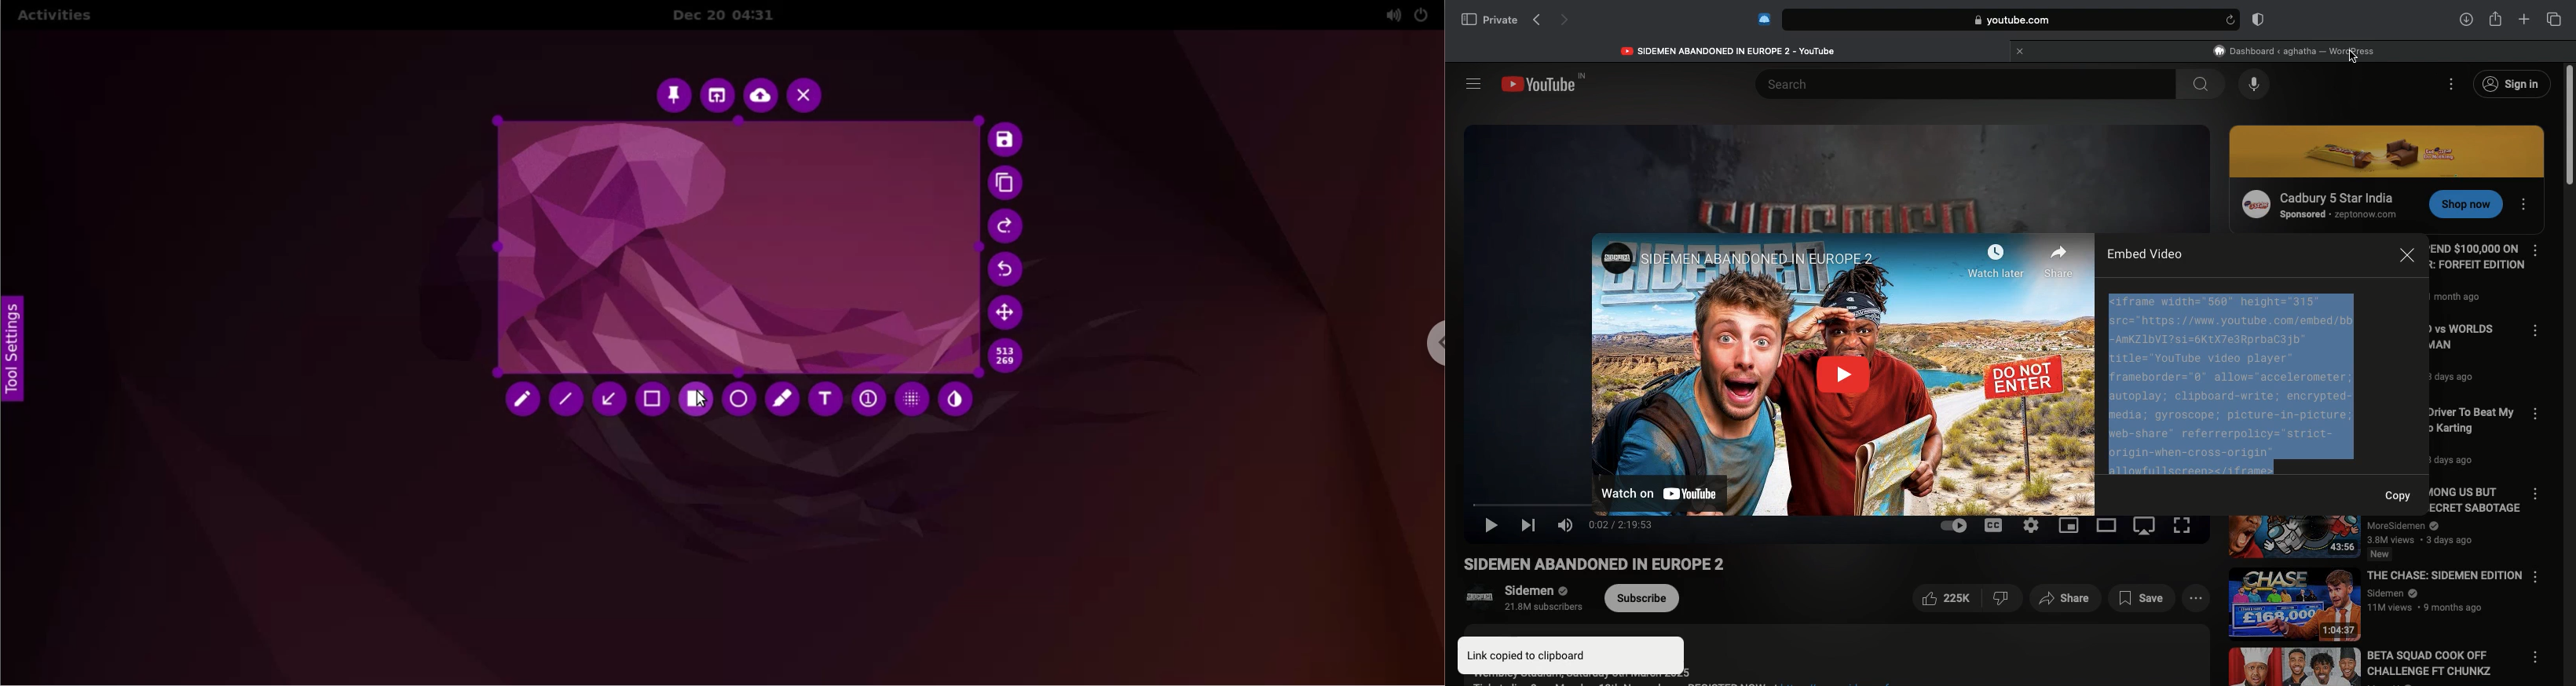 Image resolution: width=2576 pixels, height=700 pixels. Describe the element at coordinates (1842, 371) in the screenshot. I see `Video` at that location.